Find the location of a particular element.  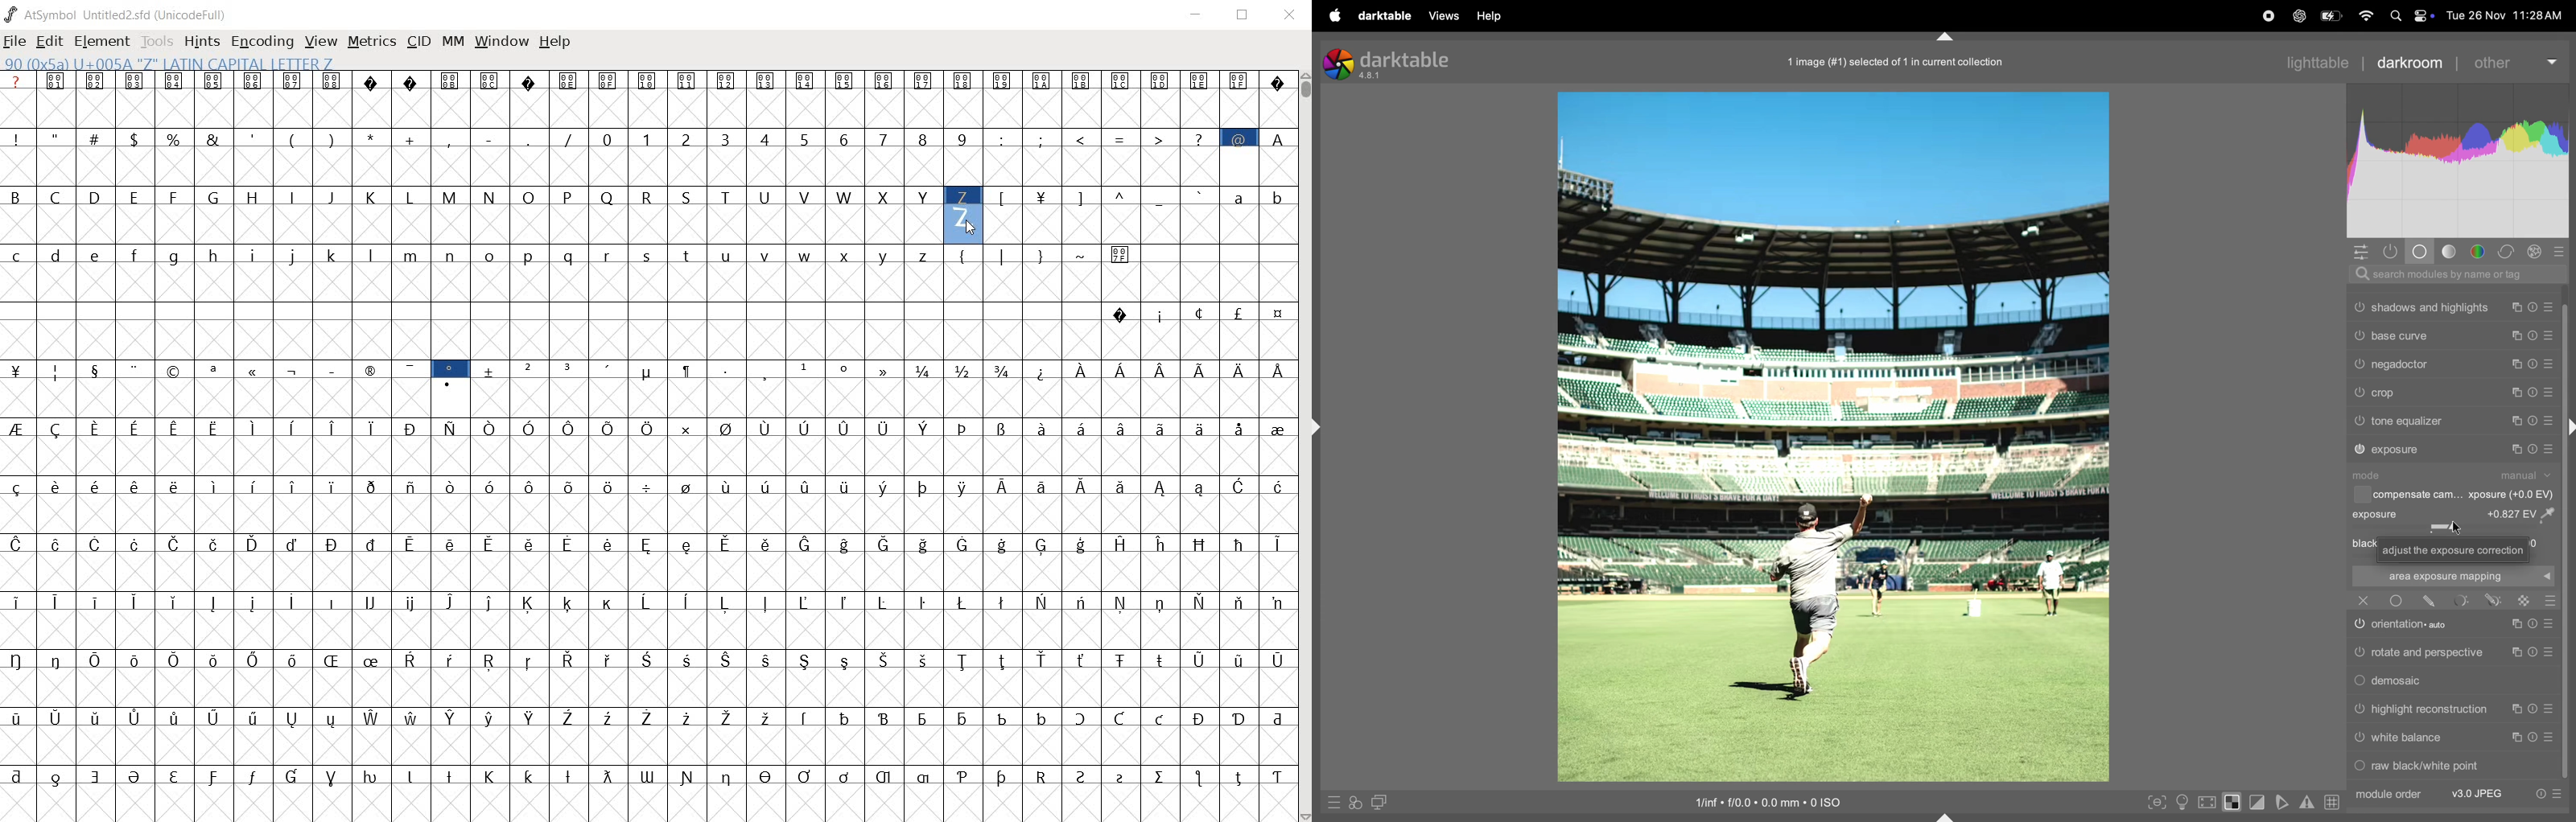

quick acess to presets is located at coordinates (1331, 802).